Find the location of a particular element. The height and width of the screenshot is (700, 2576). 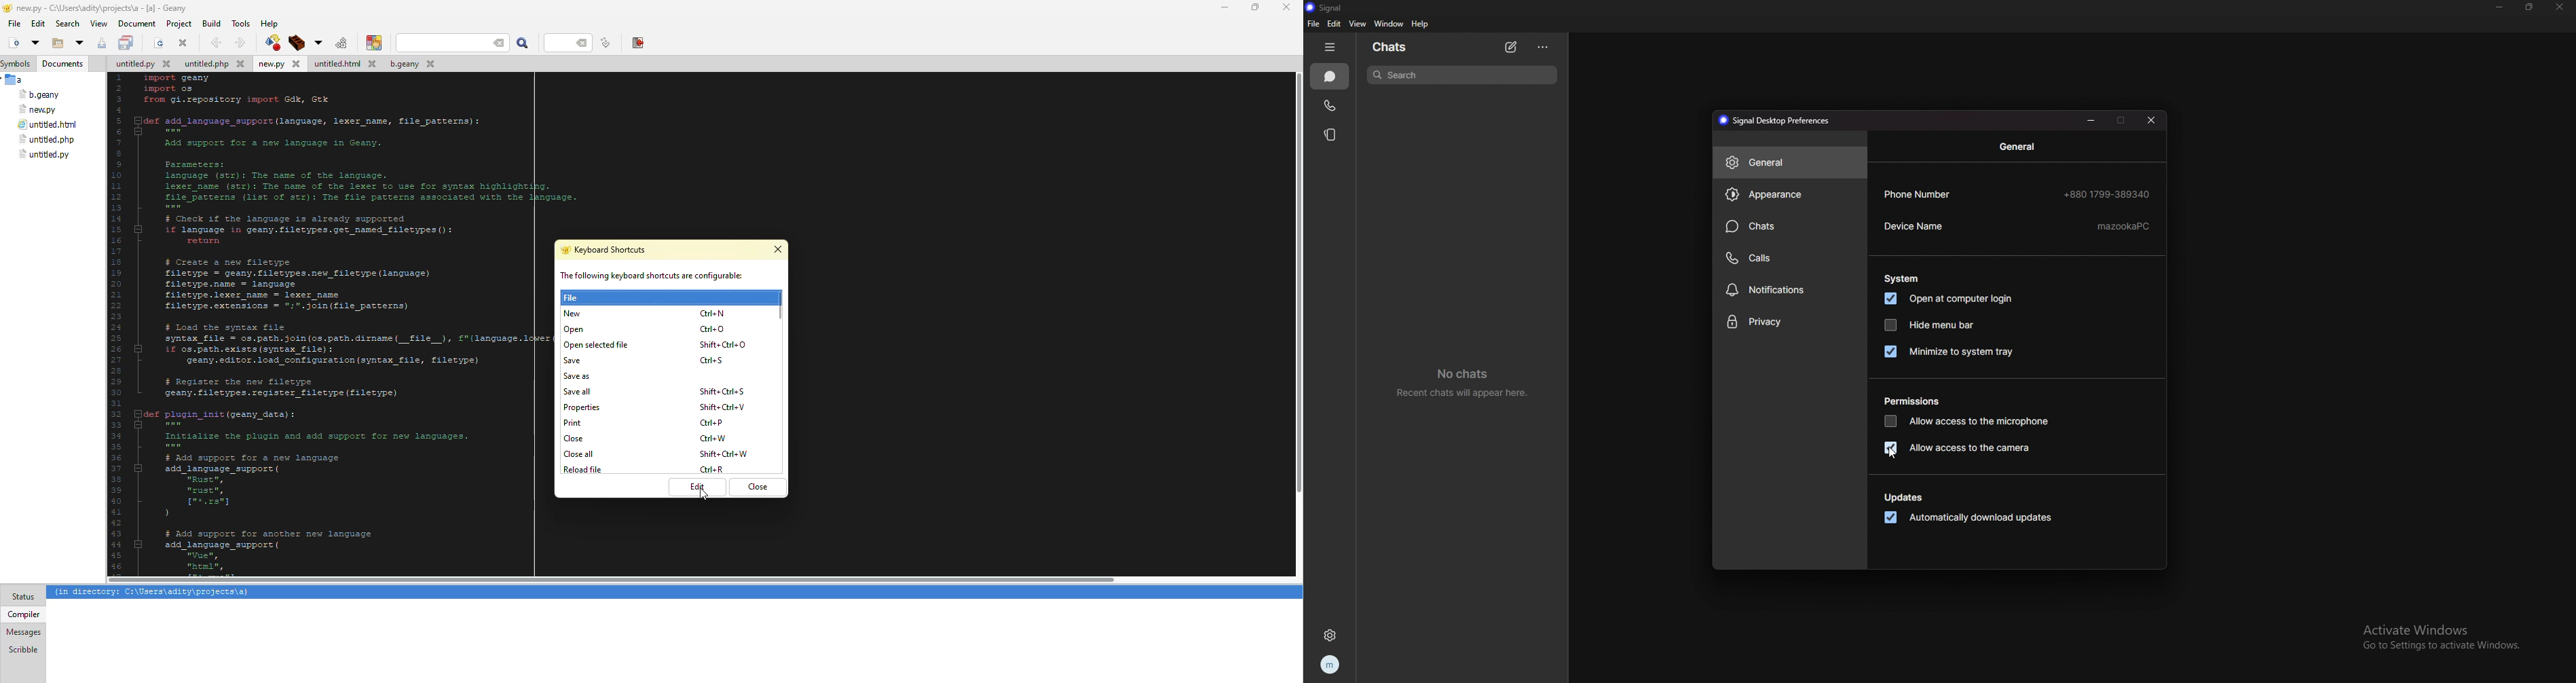

file is located at coordinates (44, 155).